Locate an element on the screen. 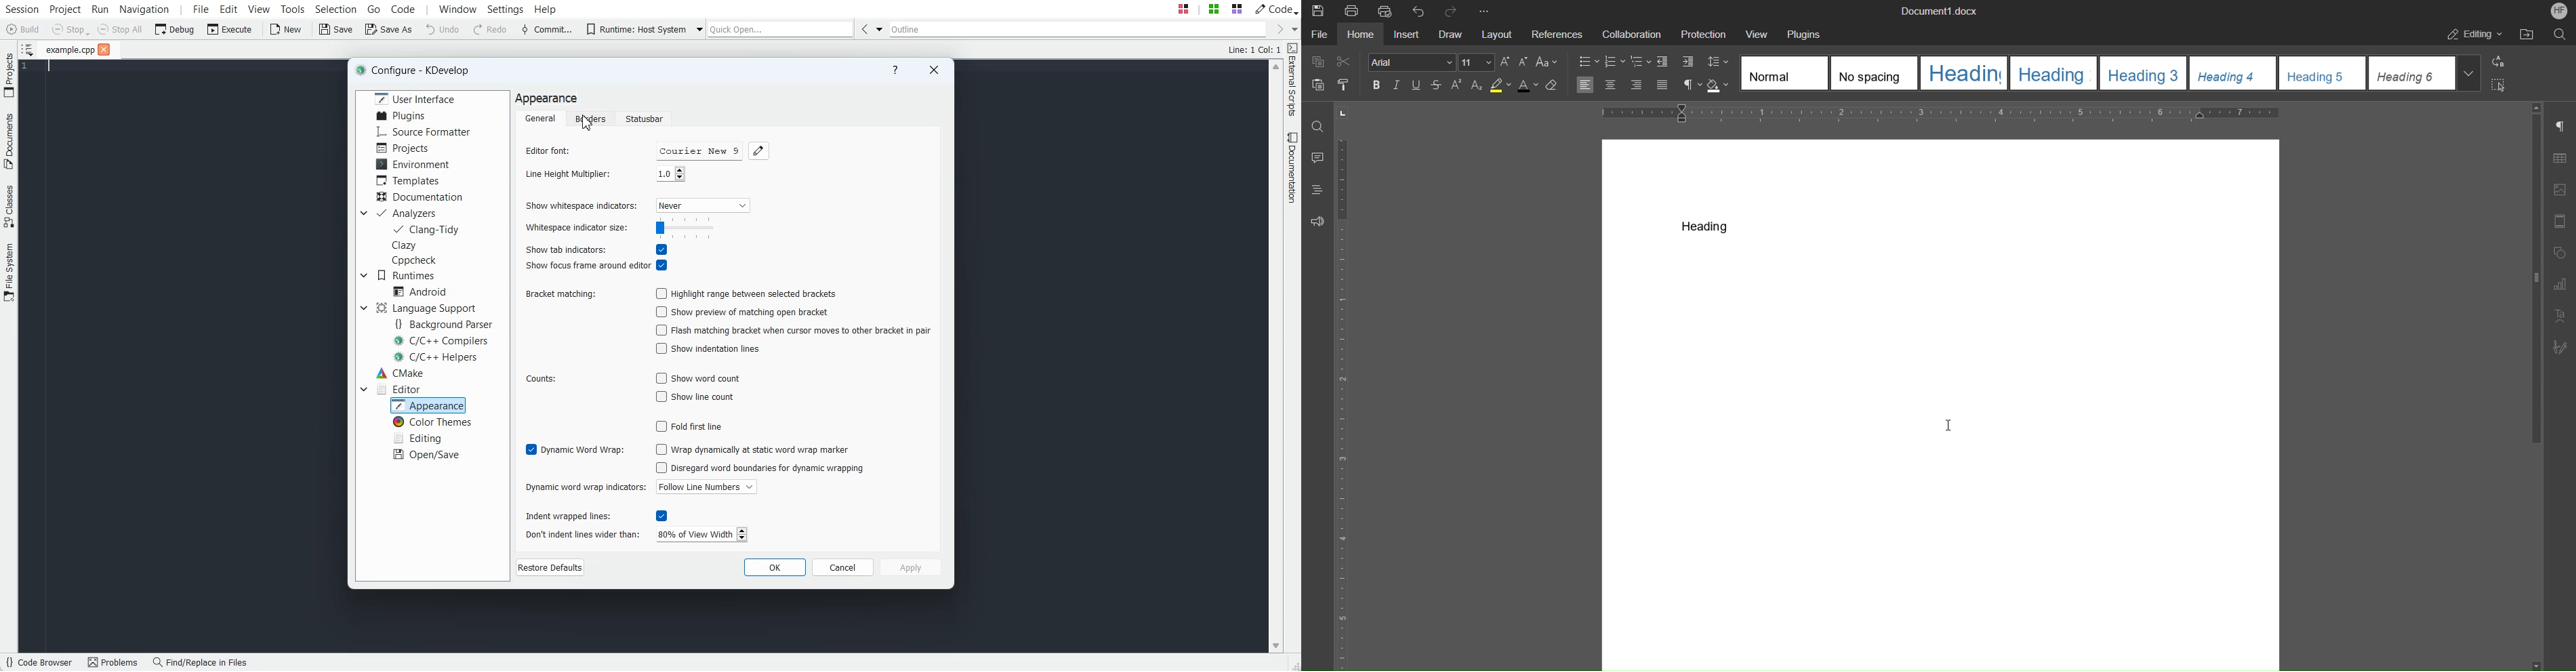 This screenshot has width=2576, height=672. Search is located at coordinates (2561, 32).